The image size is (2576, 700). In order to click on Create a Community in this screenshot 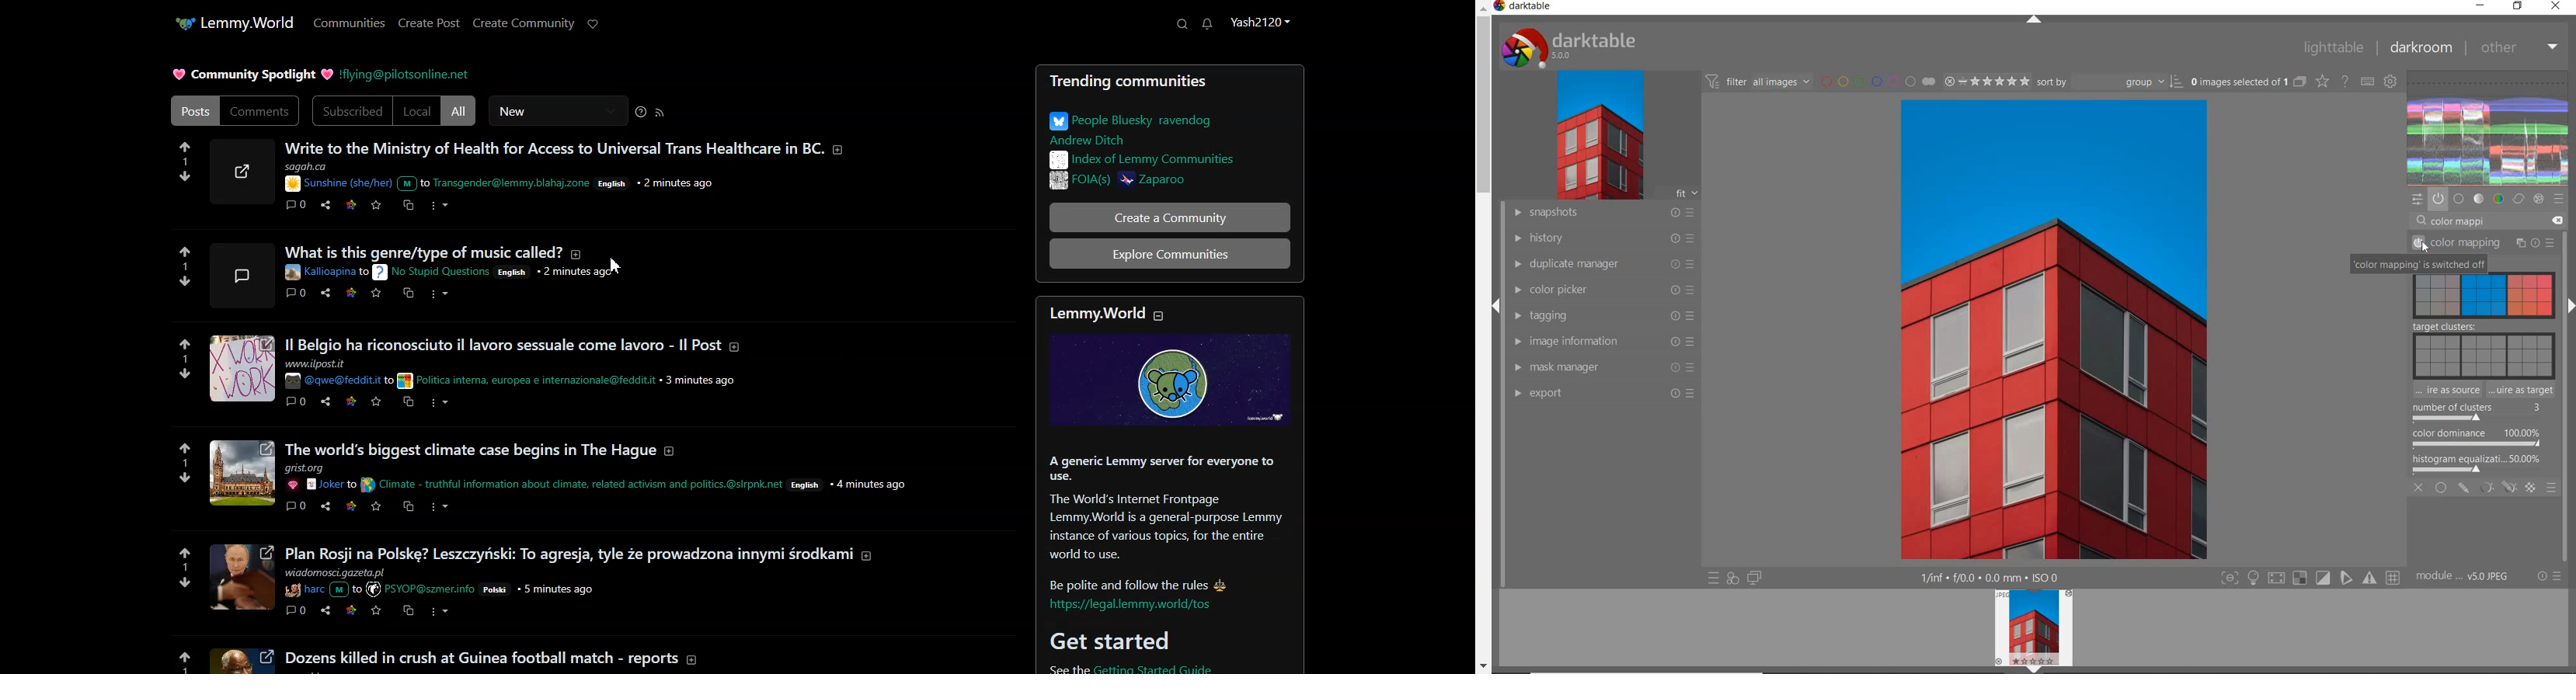, I will do `click(1160, 217)`.